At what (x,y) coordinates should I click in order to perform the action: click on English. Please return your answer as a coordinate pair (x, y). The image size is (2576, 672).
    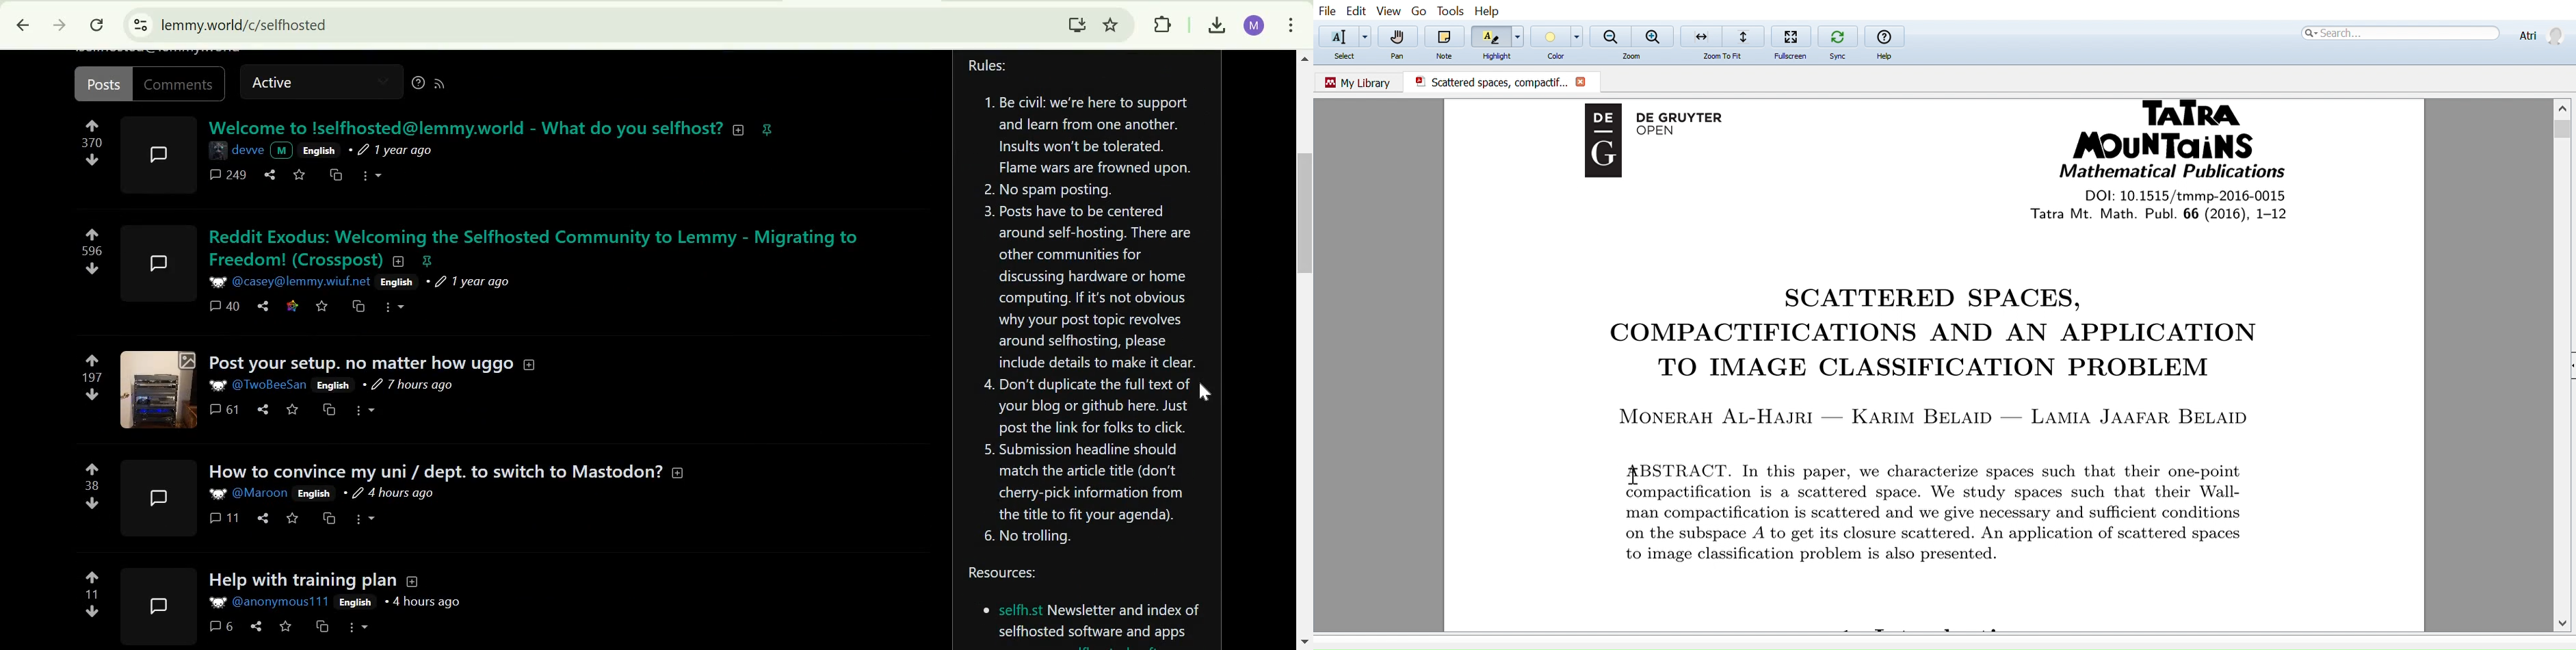
    Looking at the image, I should click on (314, 493).